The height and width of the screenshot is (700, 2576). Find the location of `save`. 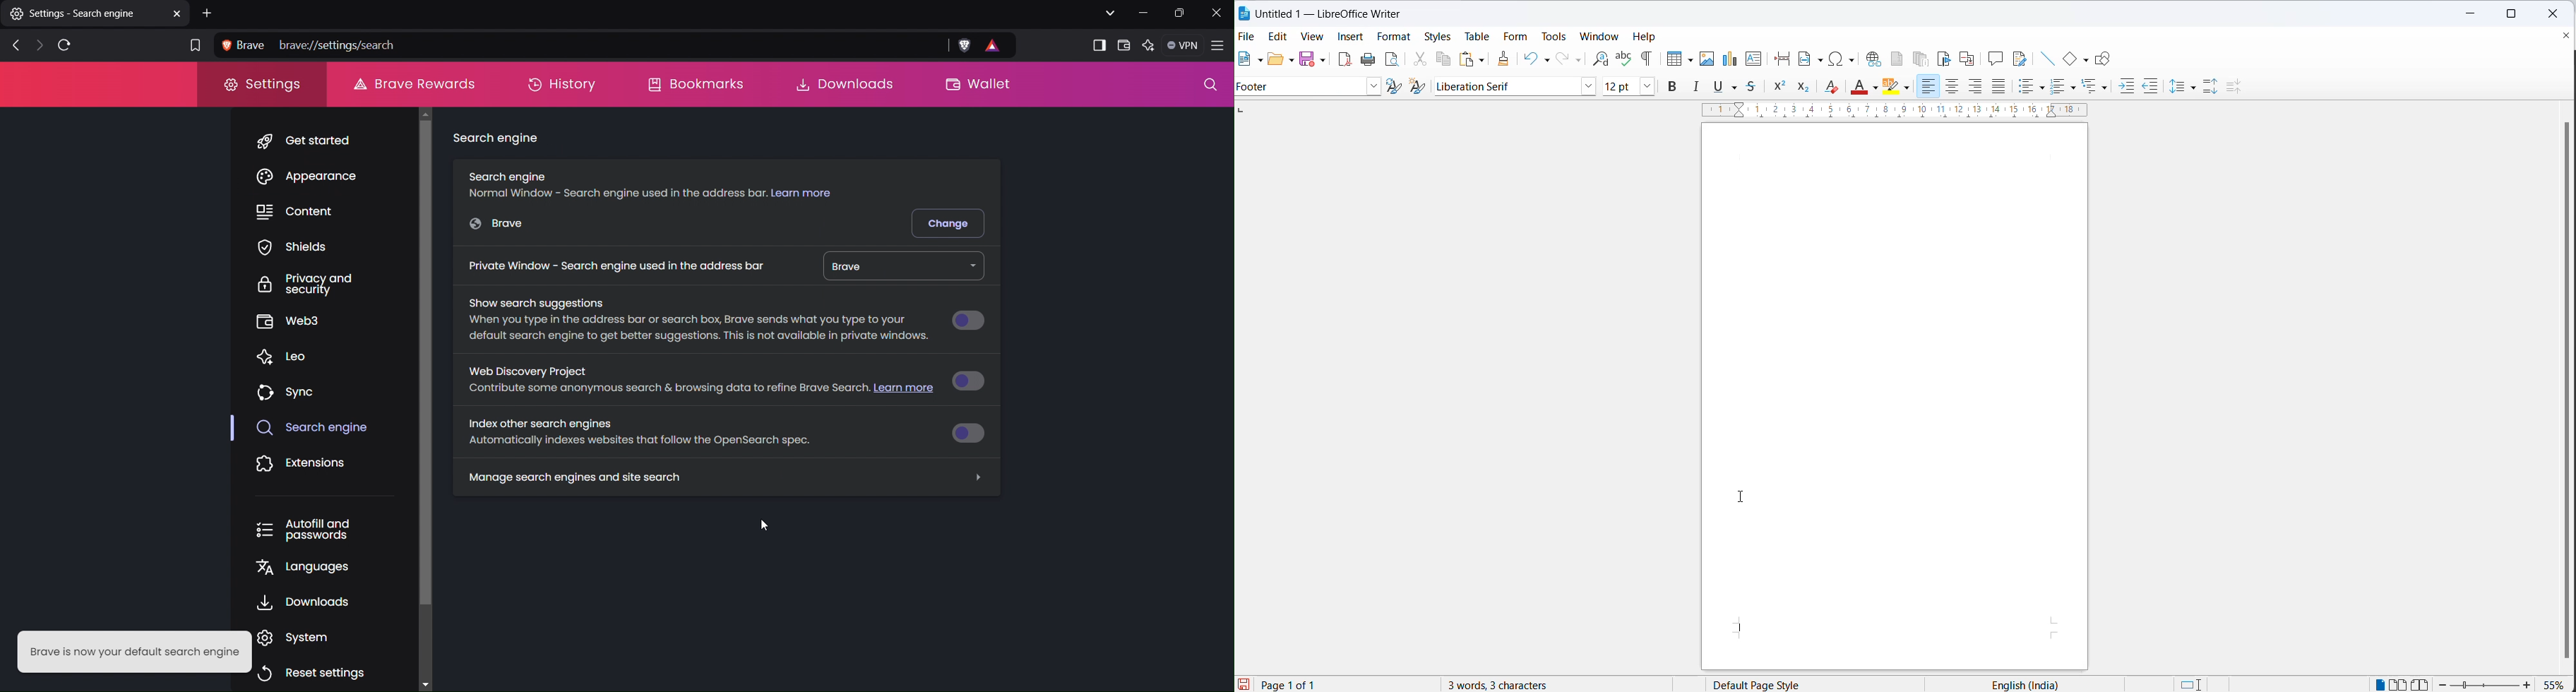

save is located at coordinates (1306, 59).